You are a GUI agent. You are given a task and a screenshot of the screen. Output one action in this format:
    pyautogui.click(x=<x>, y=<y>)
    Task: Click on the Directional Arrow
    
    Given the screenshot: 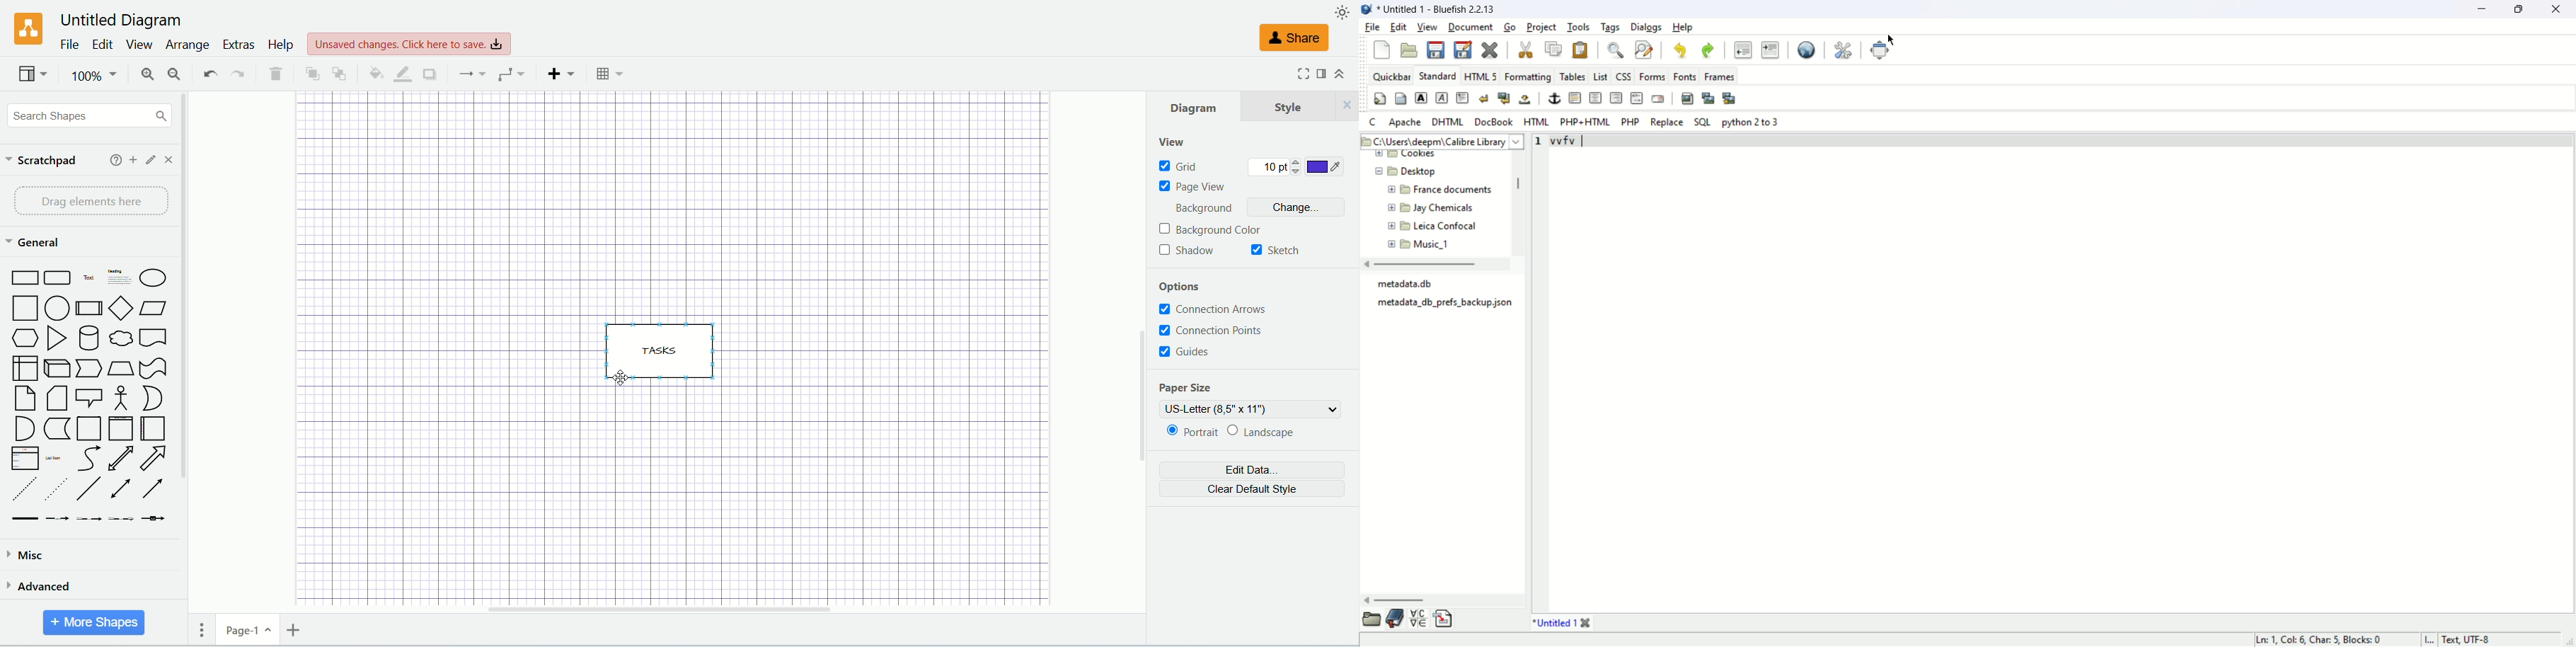 What is the action you would take?
    pyautogui.click(x=156, y=487)
    